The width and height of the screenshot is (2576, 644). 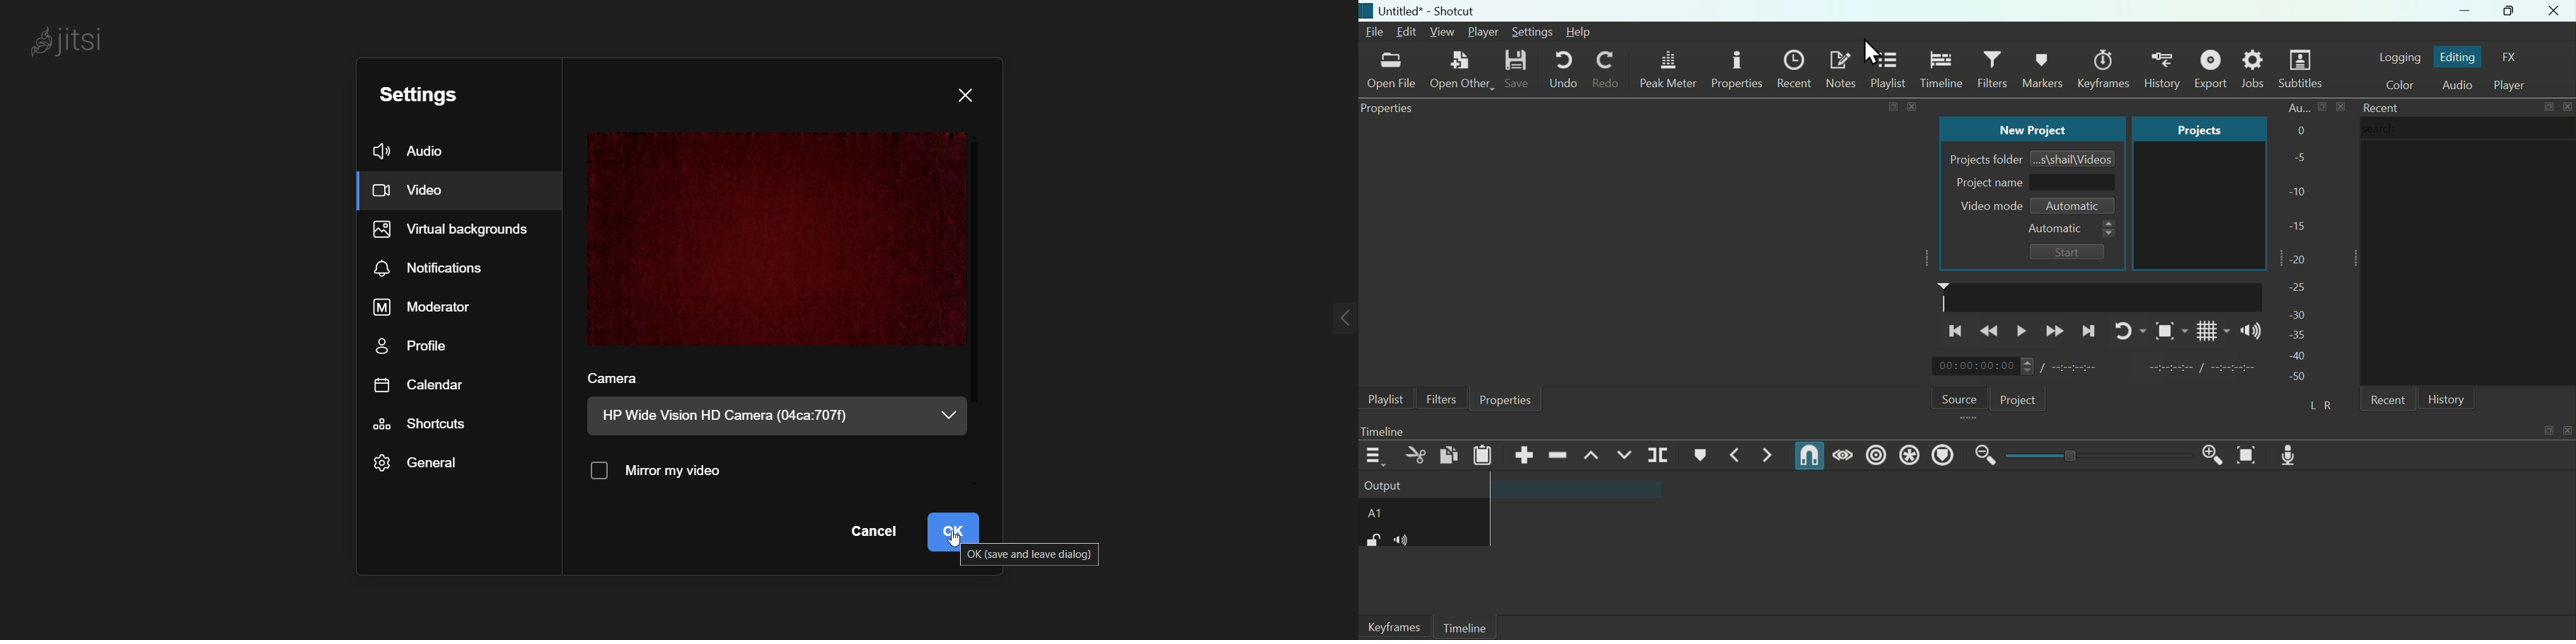 What do you see at coordinates (2081, 366) in the screenshot?
I see `total duration` at bounding box center [2081, 366].